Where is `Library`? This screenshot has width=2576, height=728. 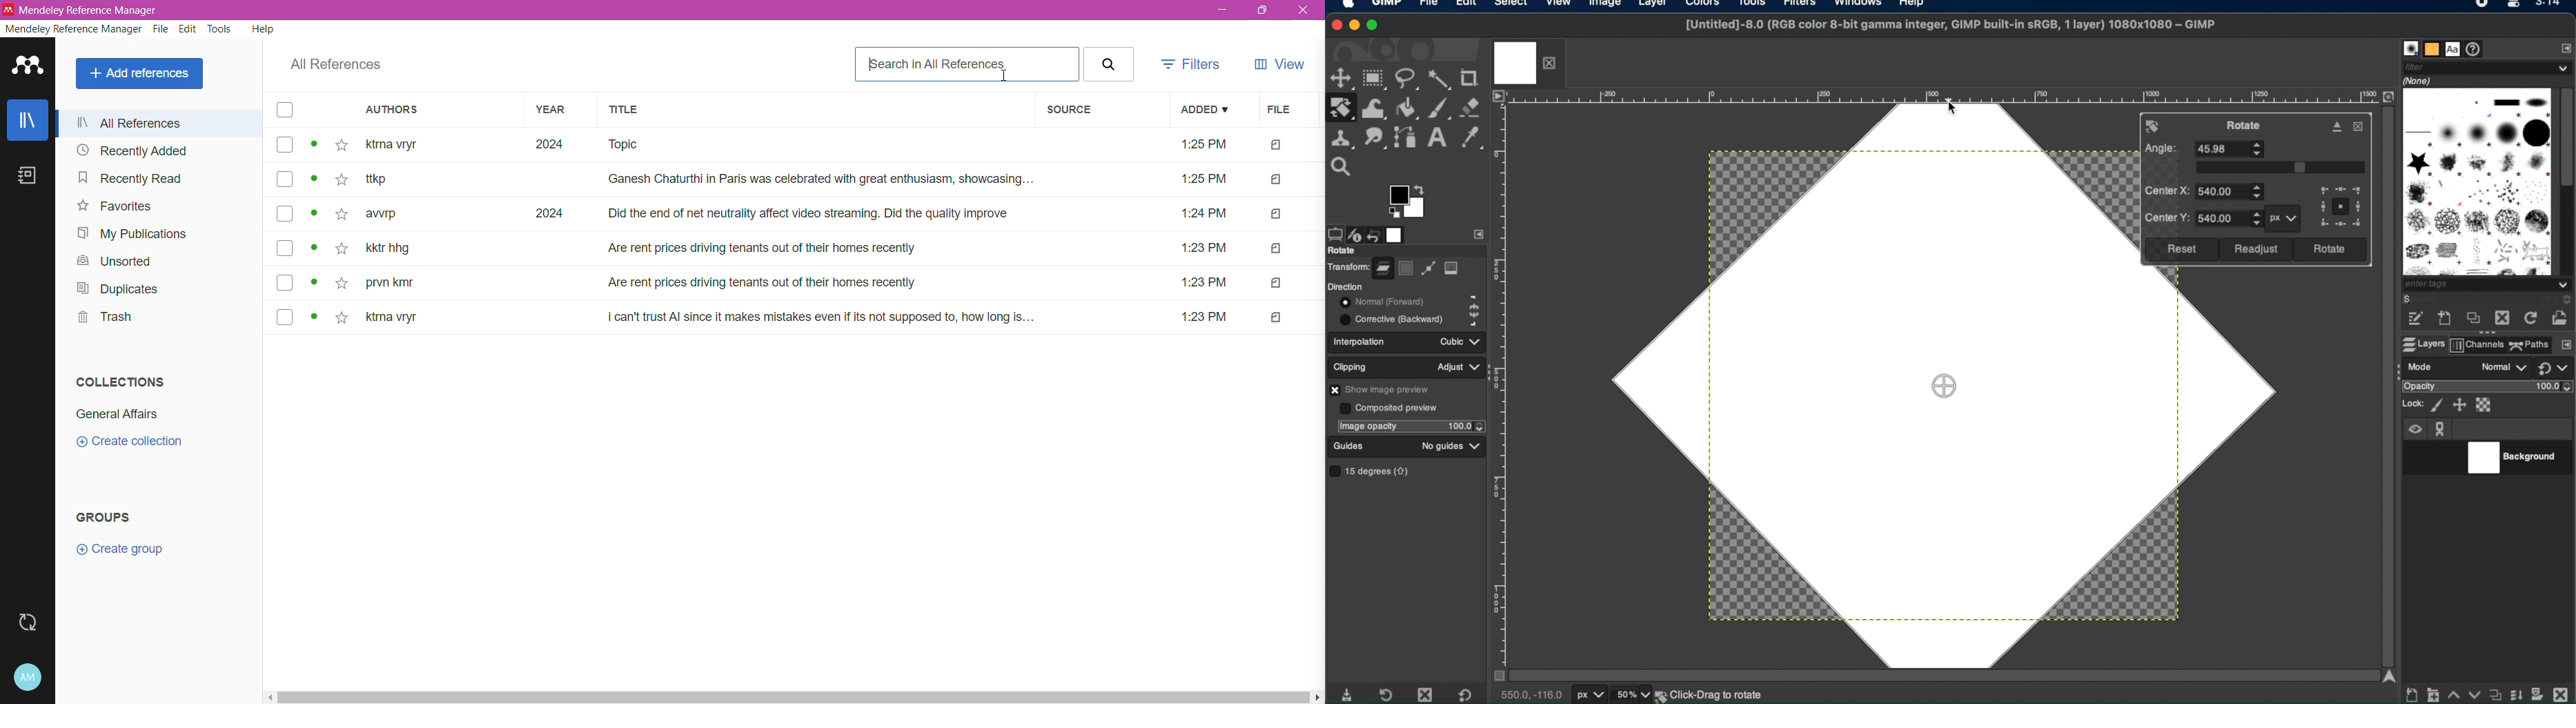
Library is located at coordinates (28, 122).